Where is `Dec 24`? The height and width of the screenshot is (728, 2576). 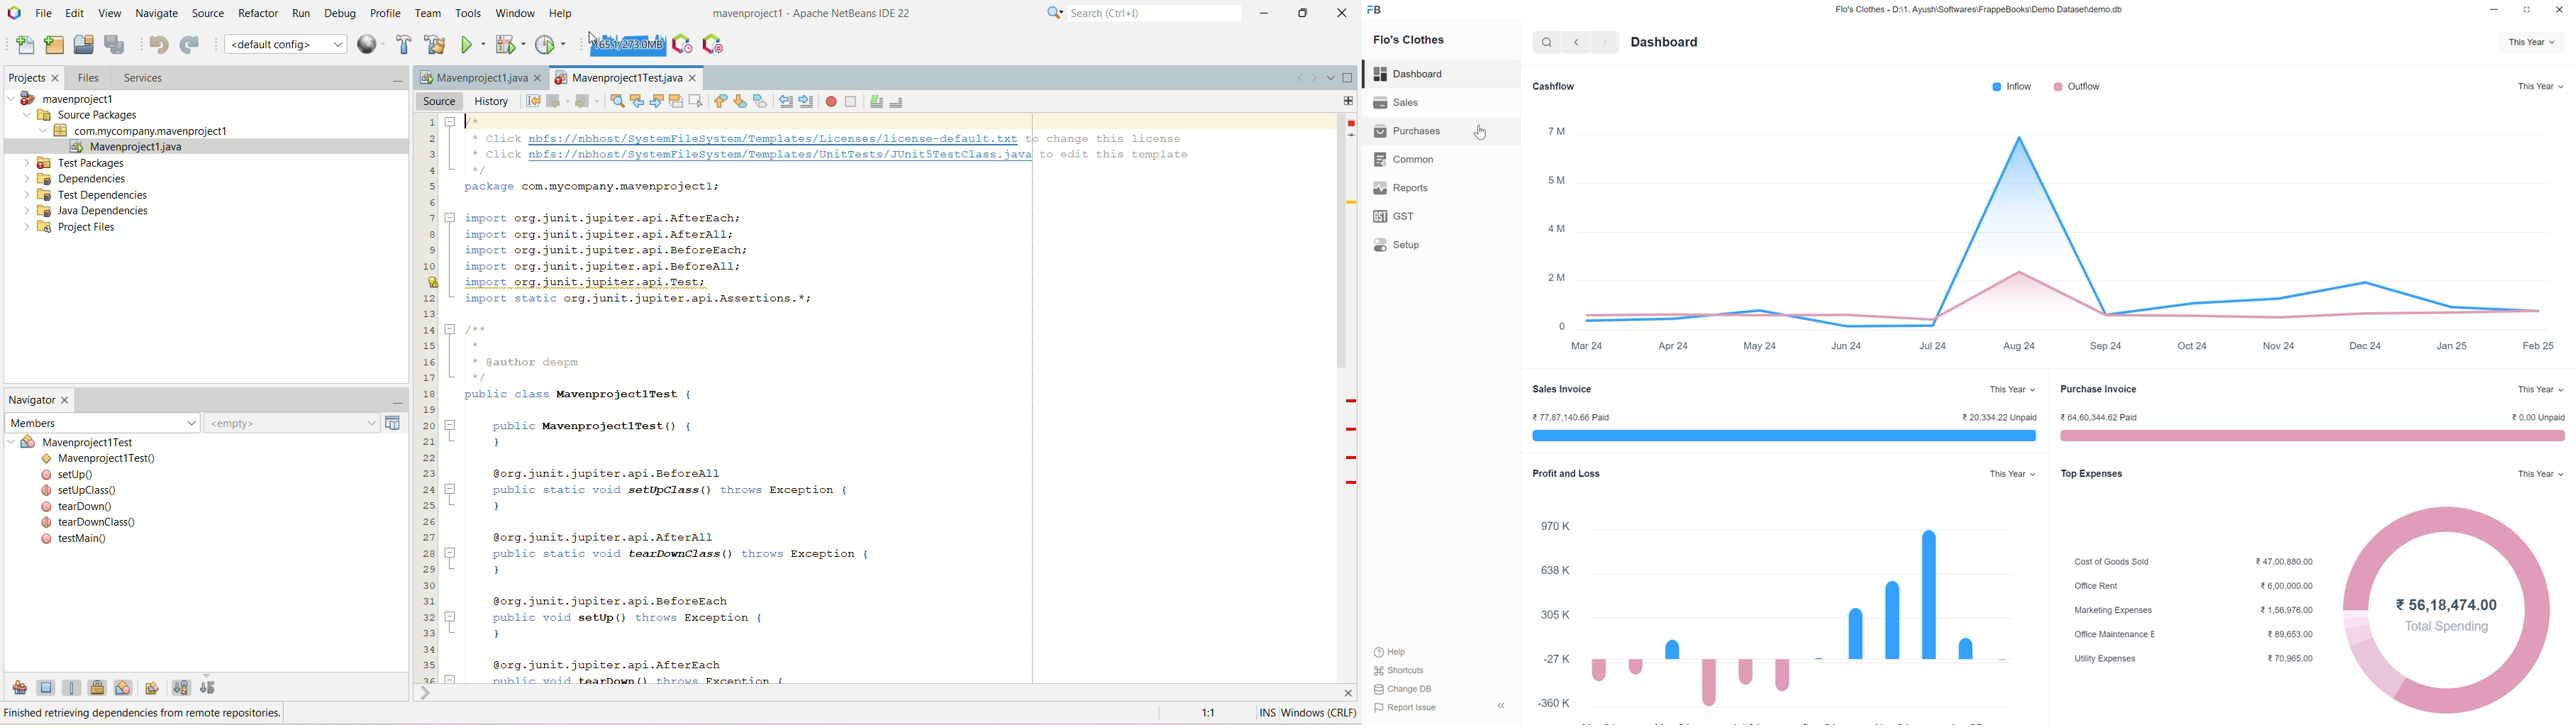 Dec 24 is located at coordinates (2365, 345).